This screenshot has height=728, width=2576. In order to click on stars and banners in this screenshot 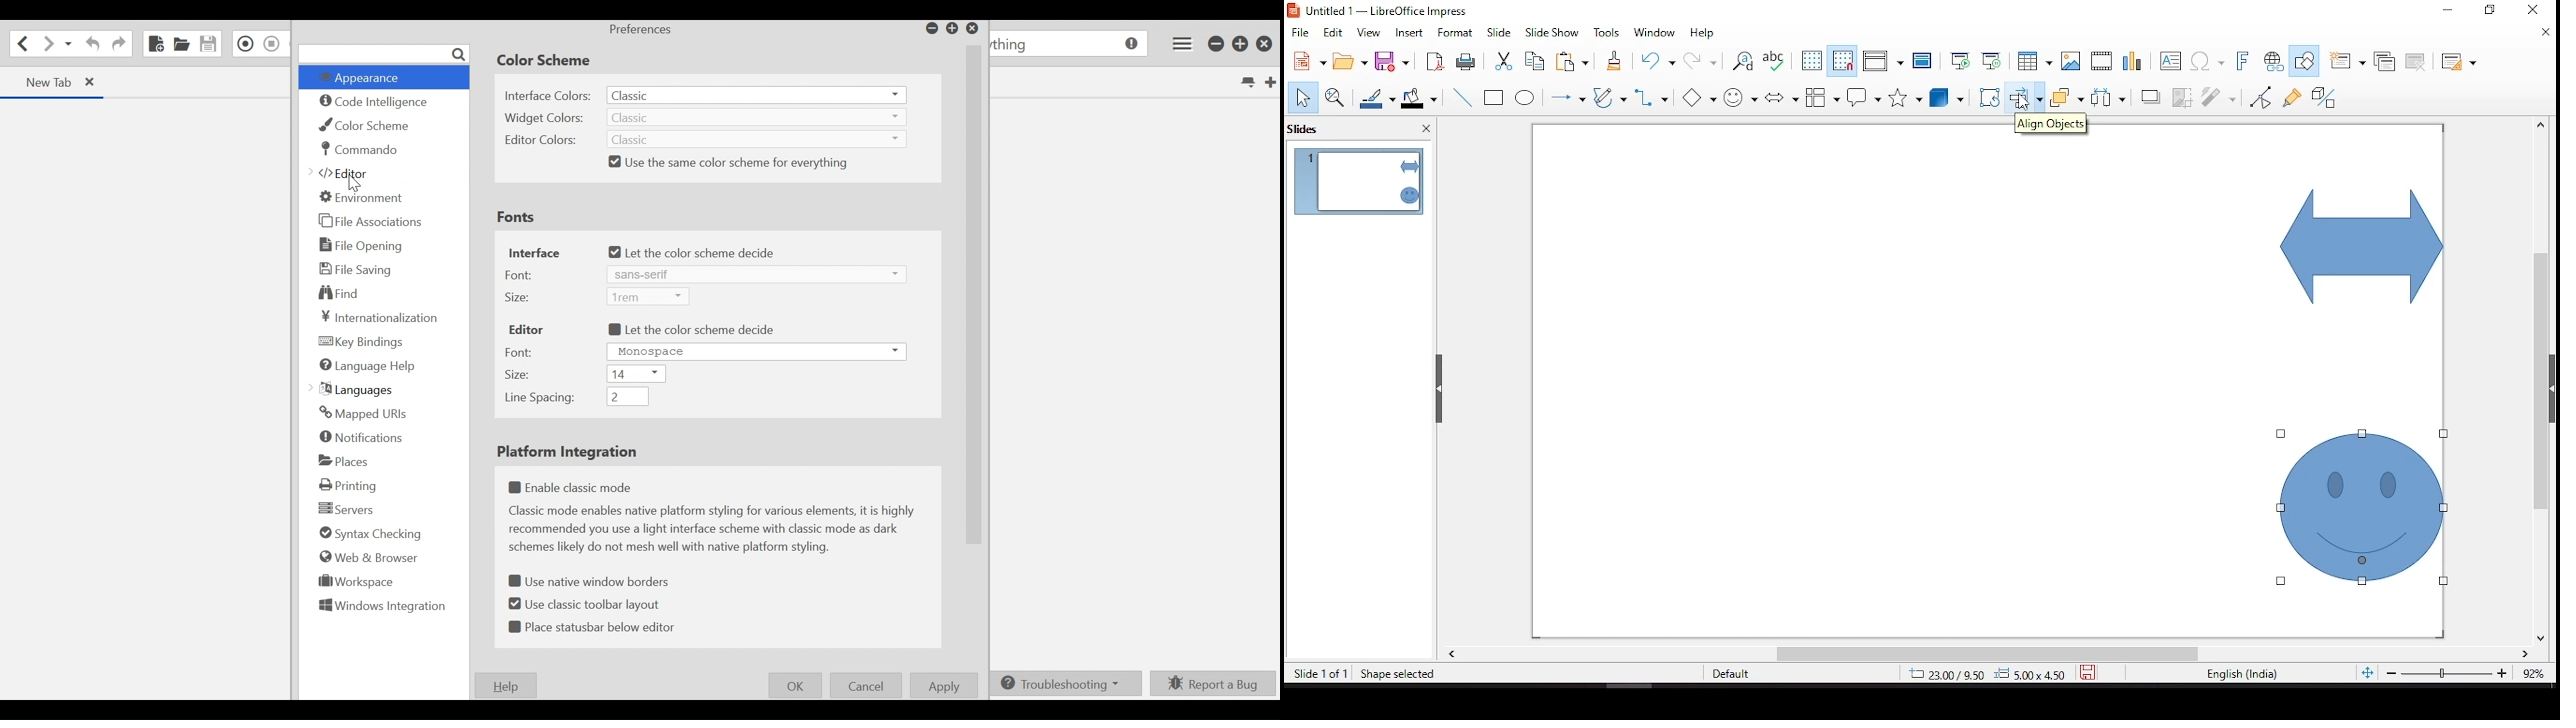, I will do `click(1903, 96)`.